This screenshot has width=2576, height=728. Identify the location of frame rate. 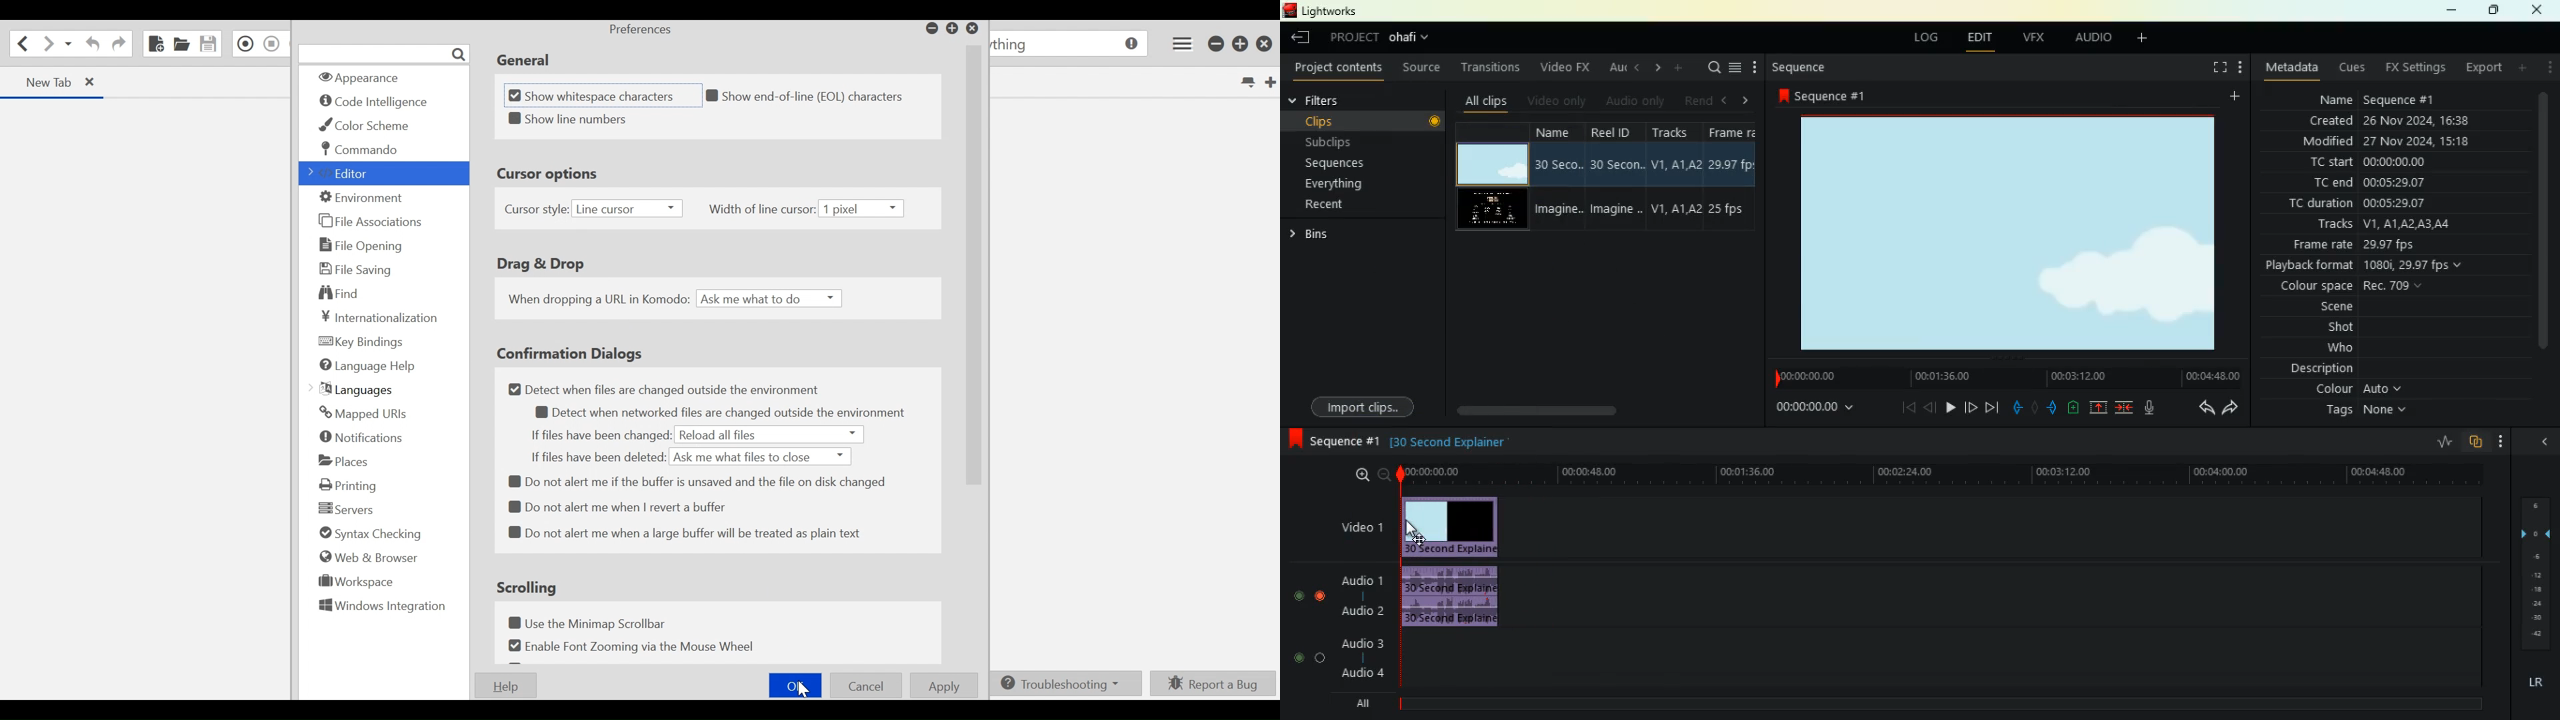
(2355, 246).